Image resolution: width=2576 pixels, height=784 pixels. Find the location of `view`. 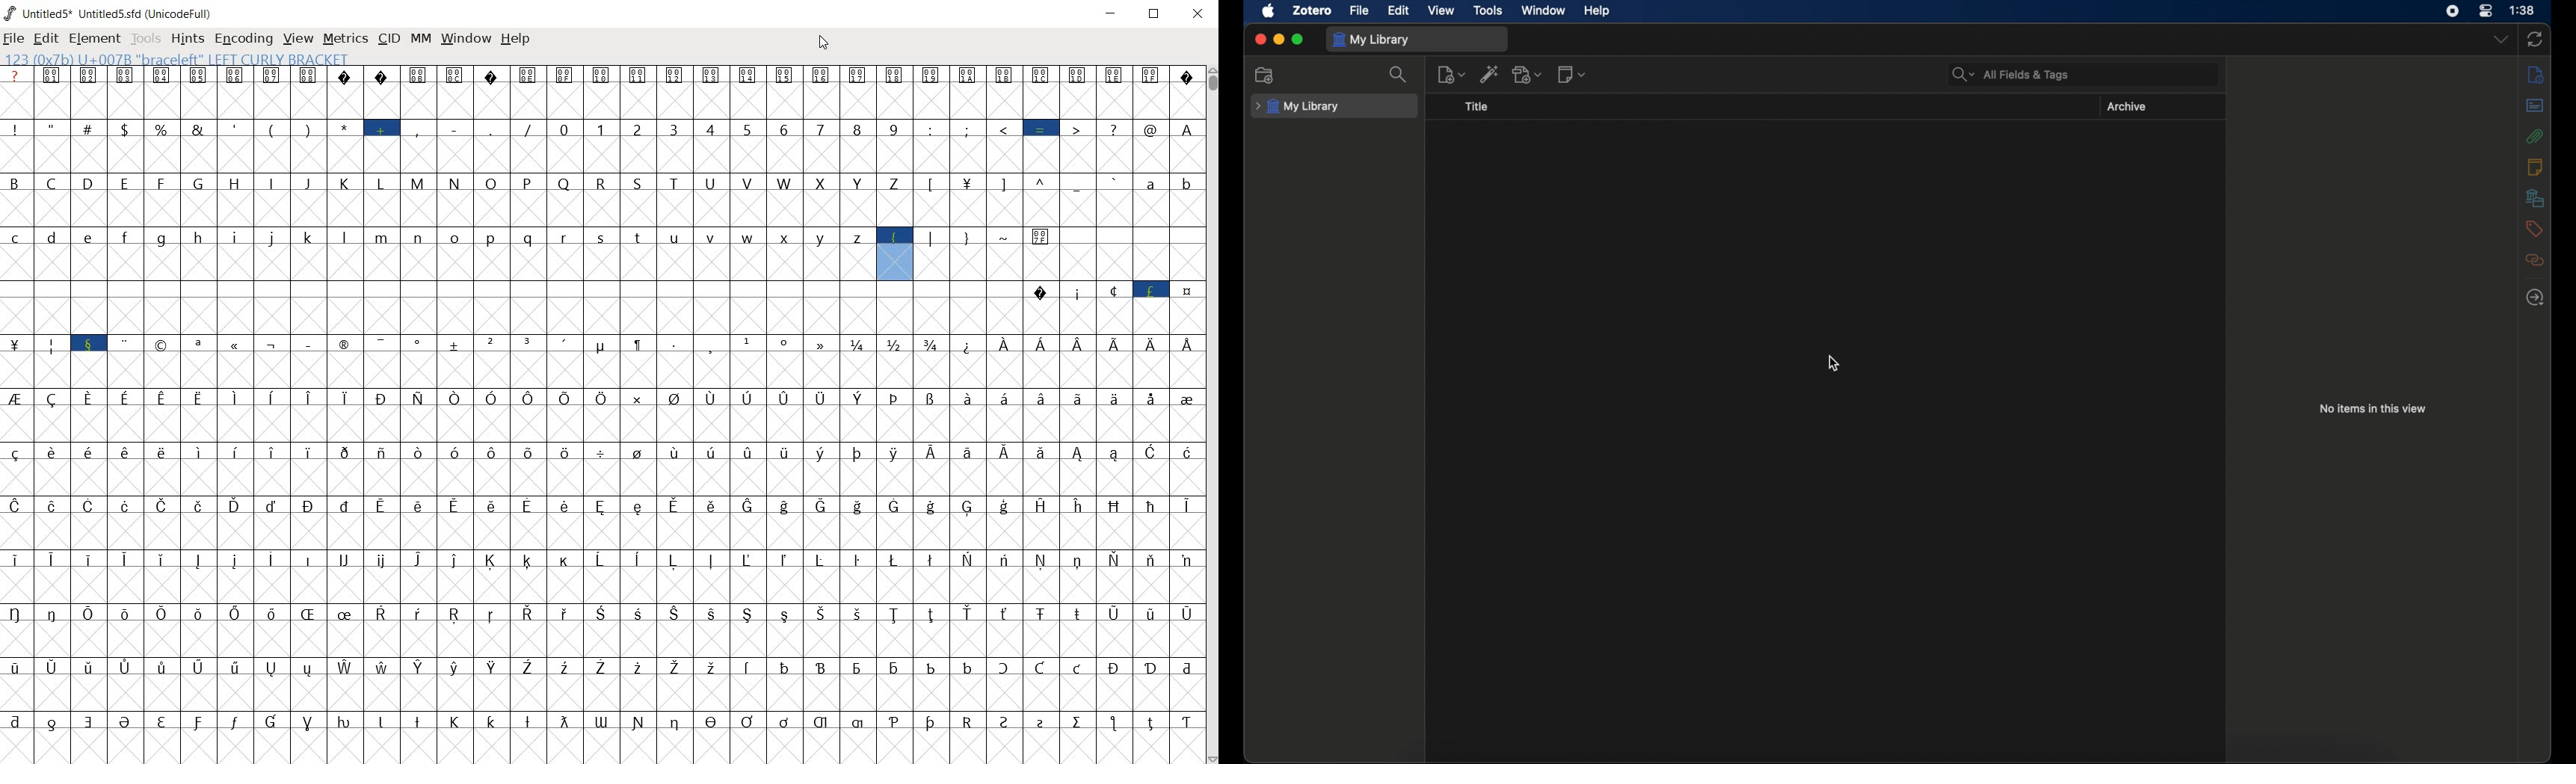

view is located at coordinates (1441, 10).